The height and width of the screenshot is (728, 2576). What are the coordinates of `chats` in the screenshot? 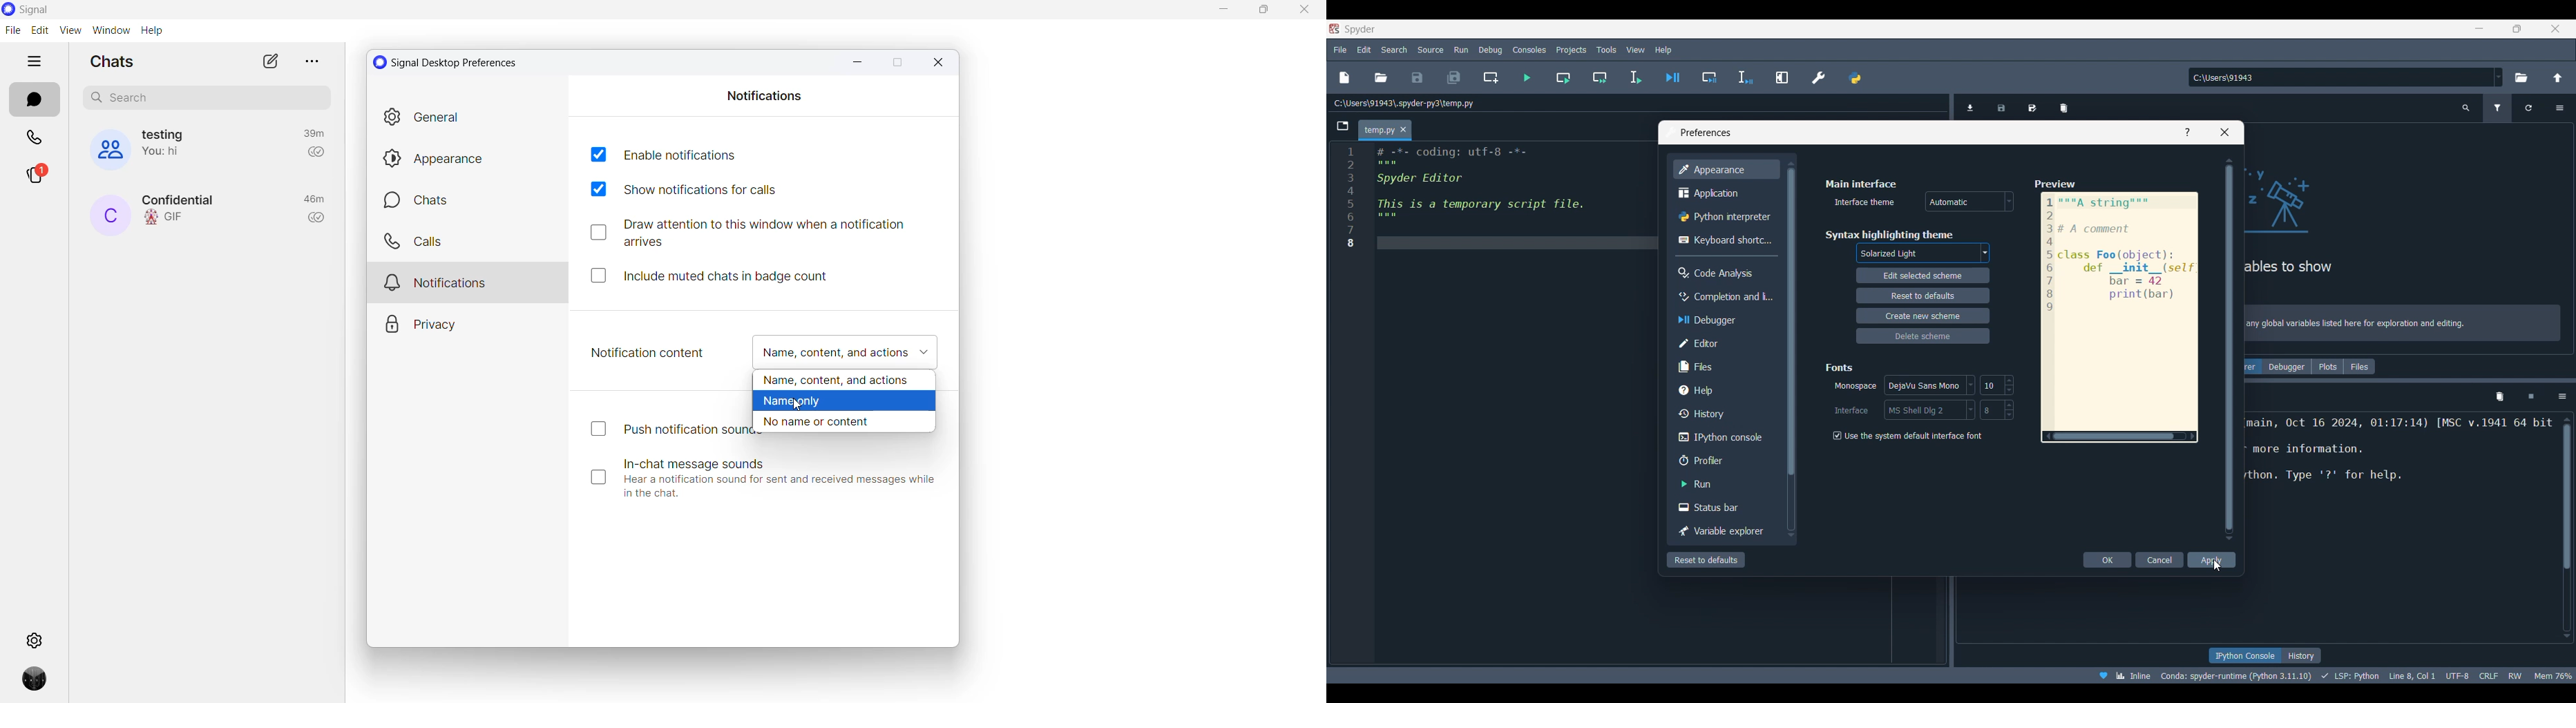 It's located at (32, 101).